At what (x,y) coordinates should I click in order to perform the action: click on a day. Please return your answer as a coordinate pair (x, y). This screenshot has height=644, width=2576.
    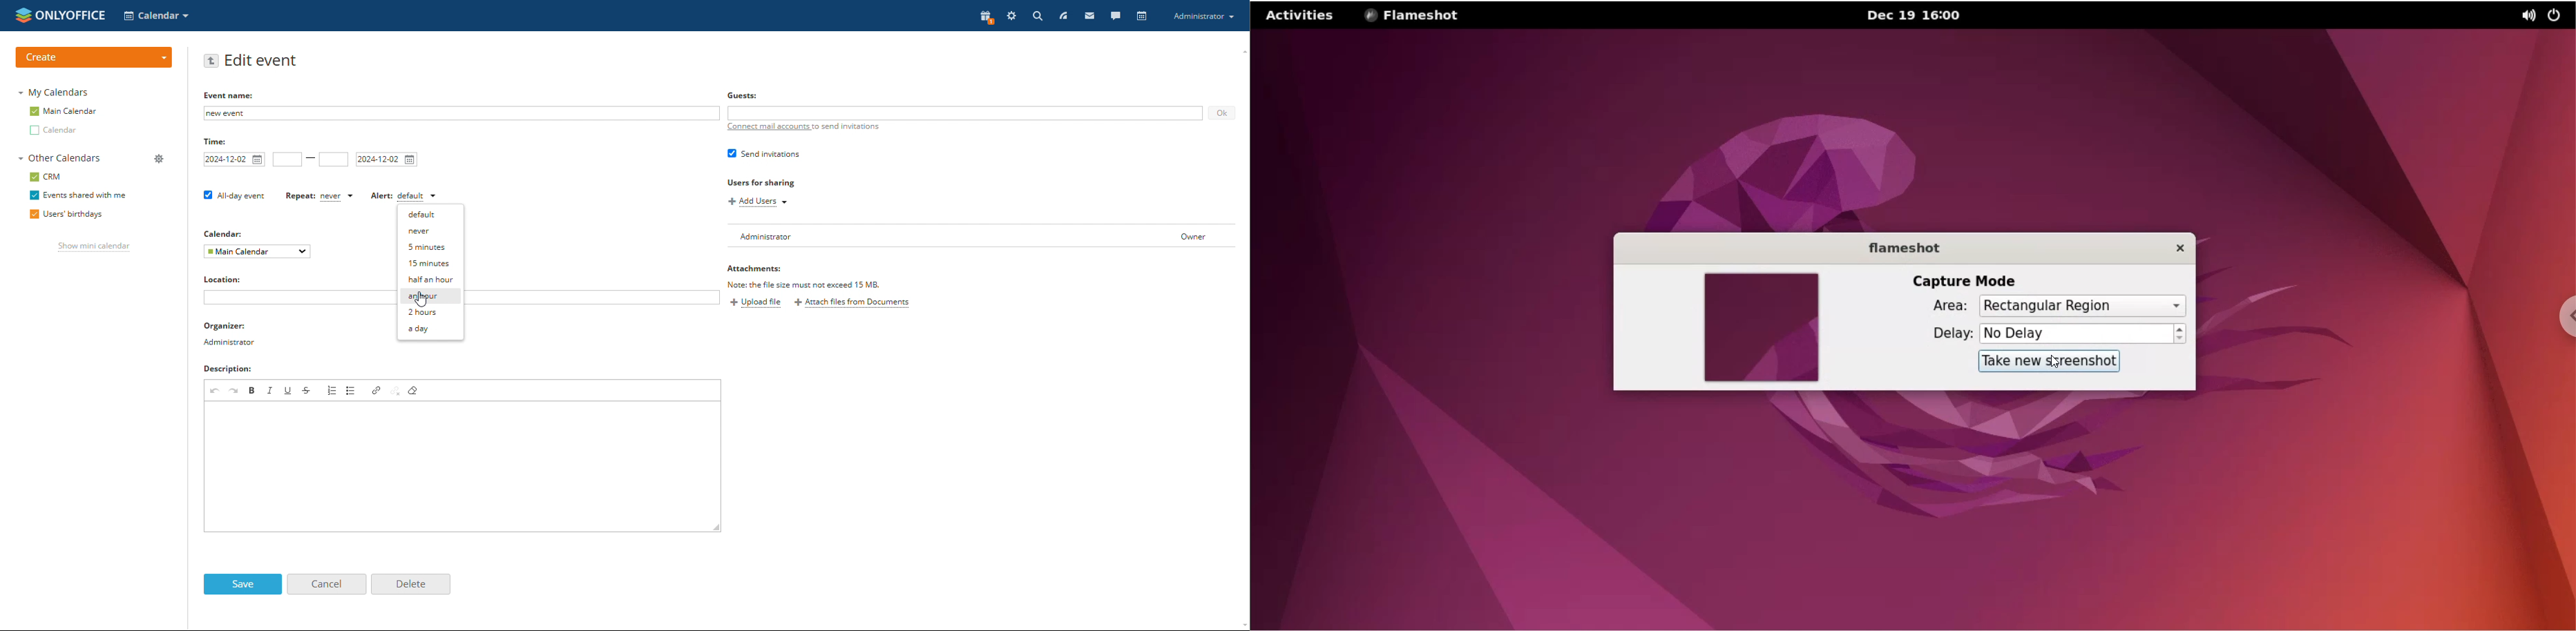
    Looking at the image, I should click on (430, 330).